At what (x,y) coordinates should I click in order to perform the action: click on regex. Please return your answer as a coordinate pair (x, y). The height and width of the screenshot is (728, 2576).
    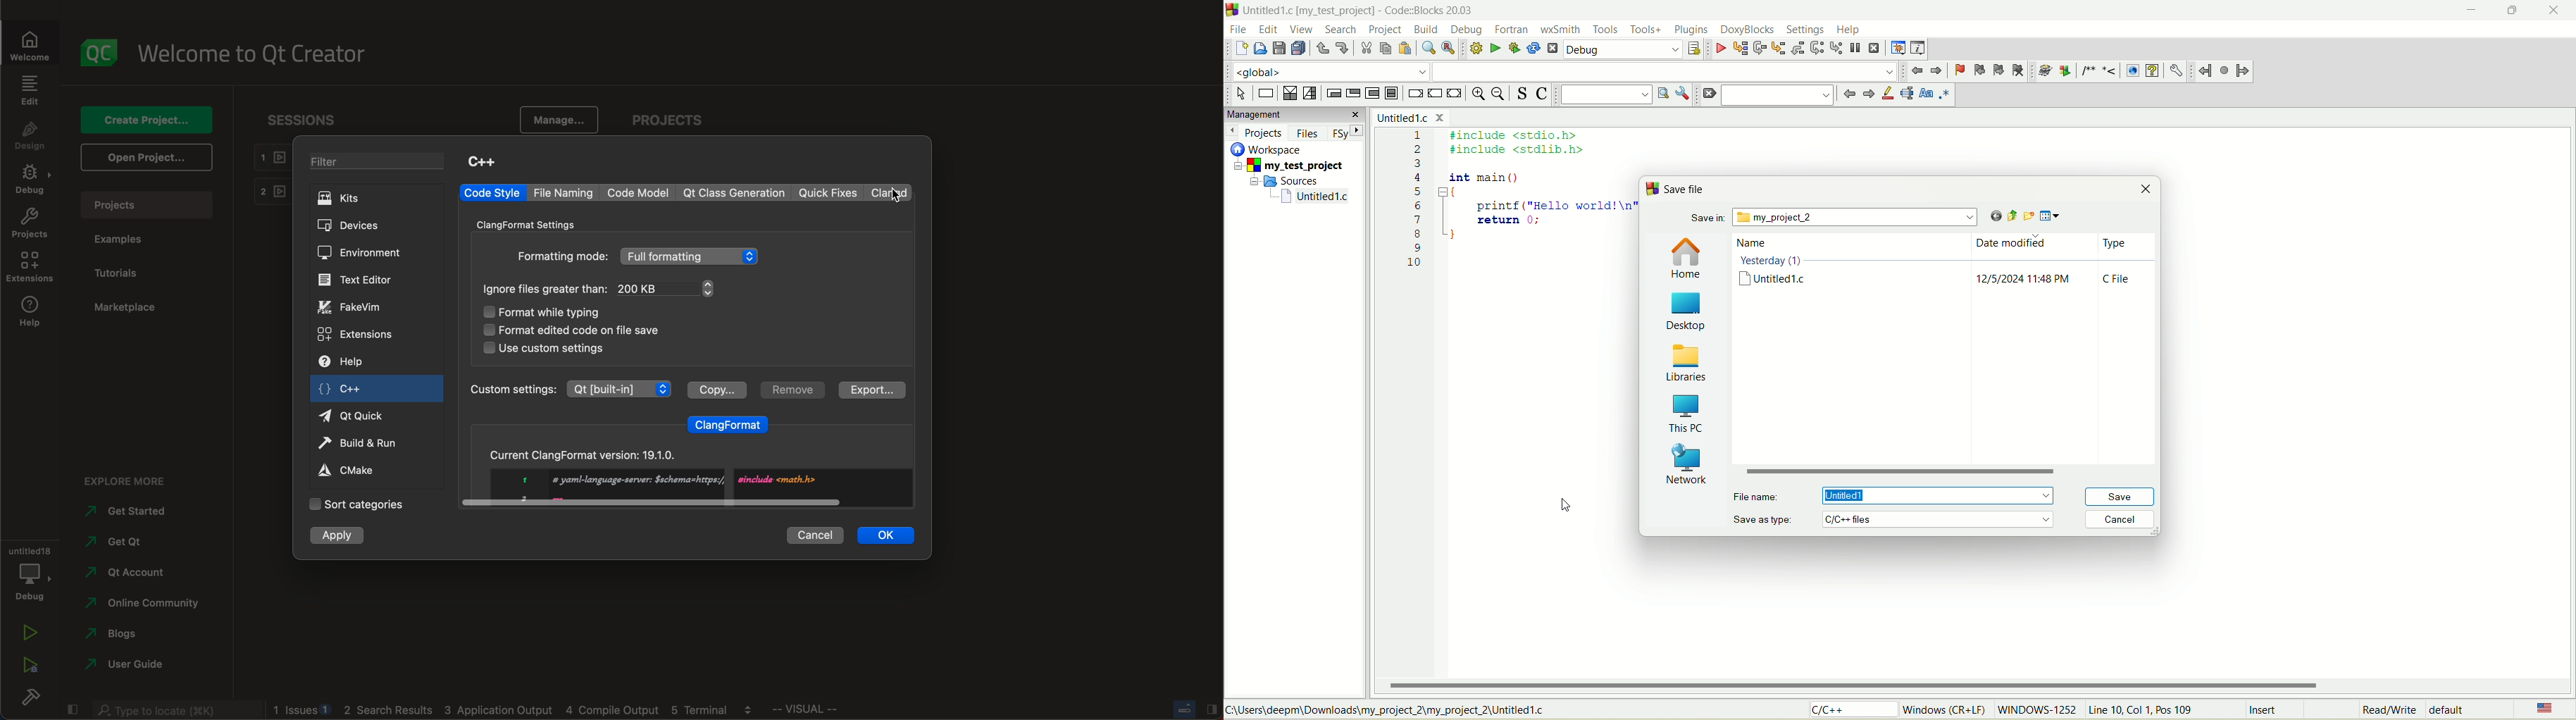
    Looking at the image, I should click on (1945, 93).